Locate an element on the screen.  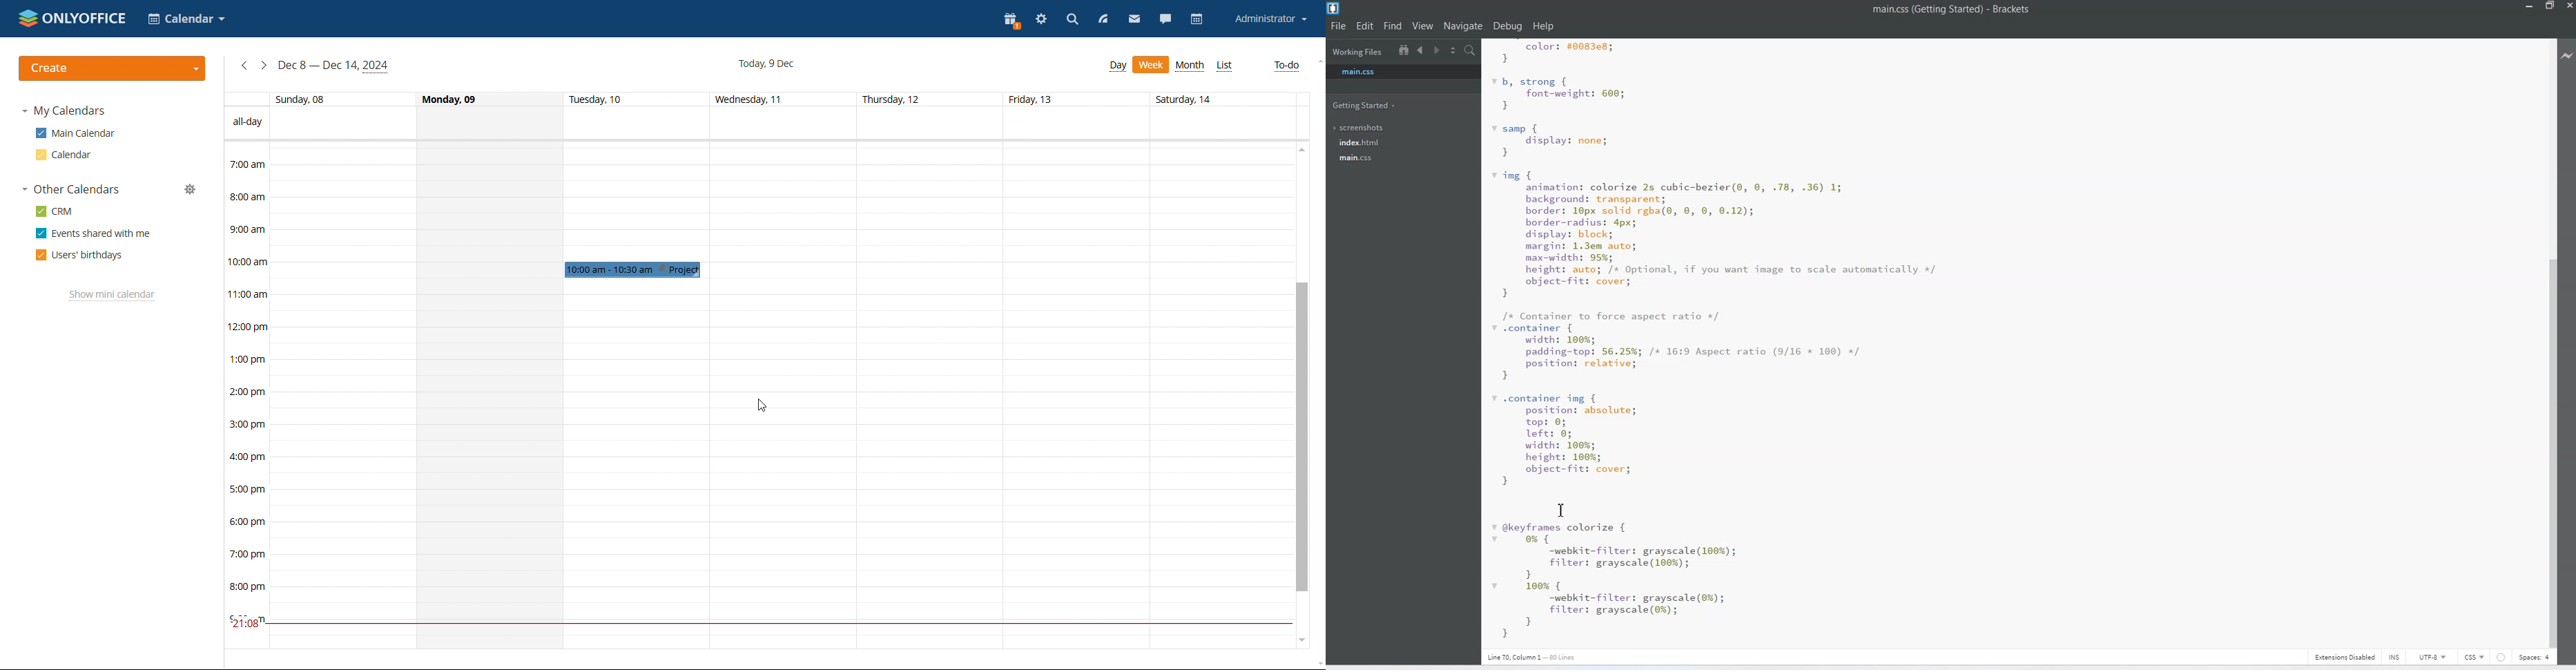
Text 2 is located at coordinates (1540, 656).